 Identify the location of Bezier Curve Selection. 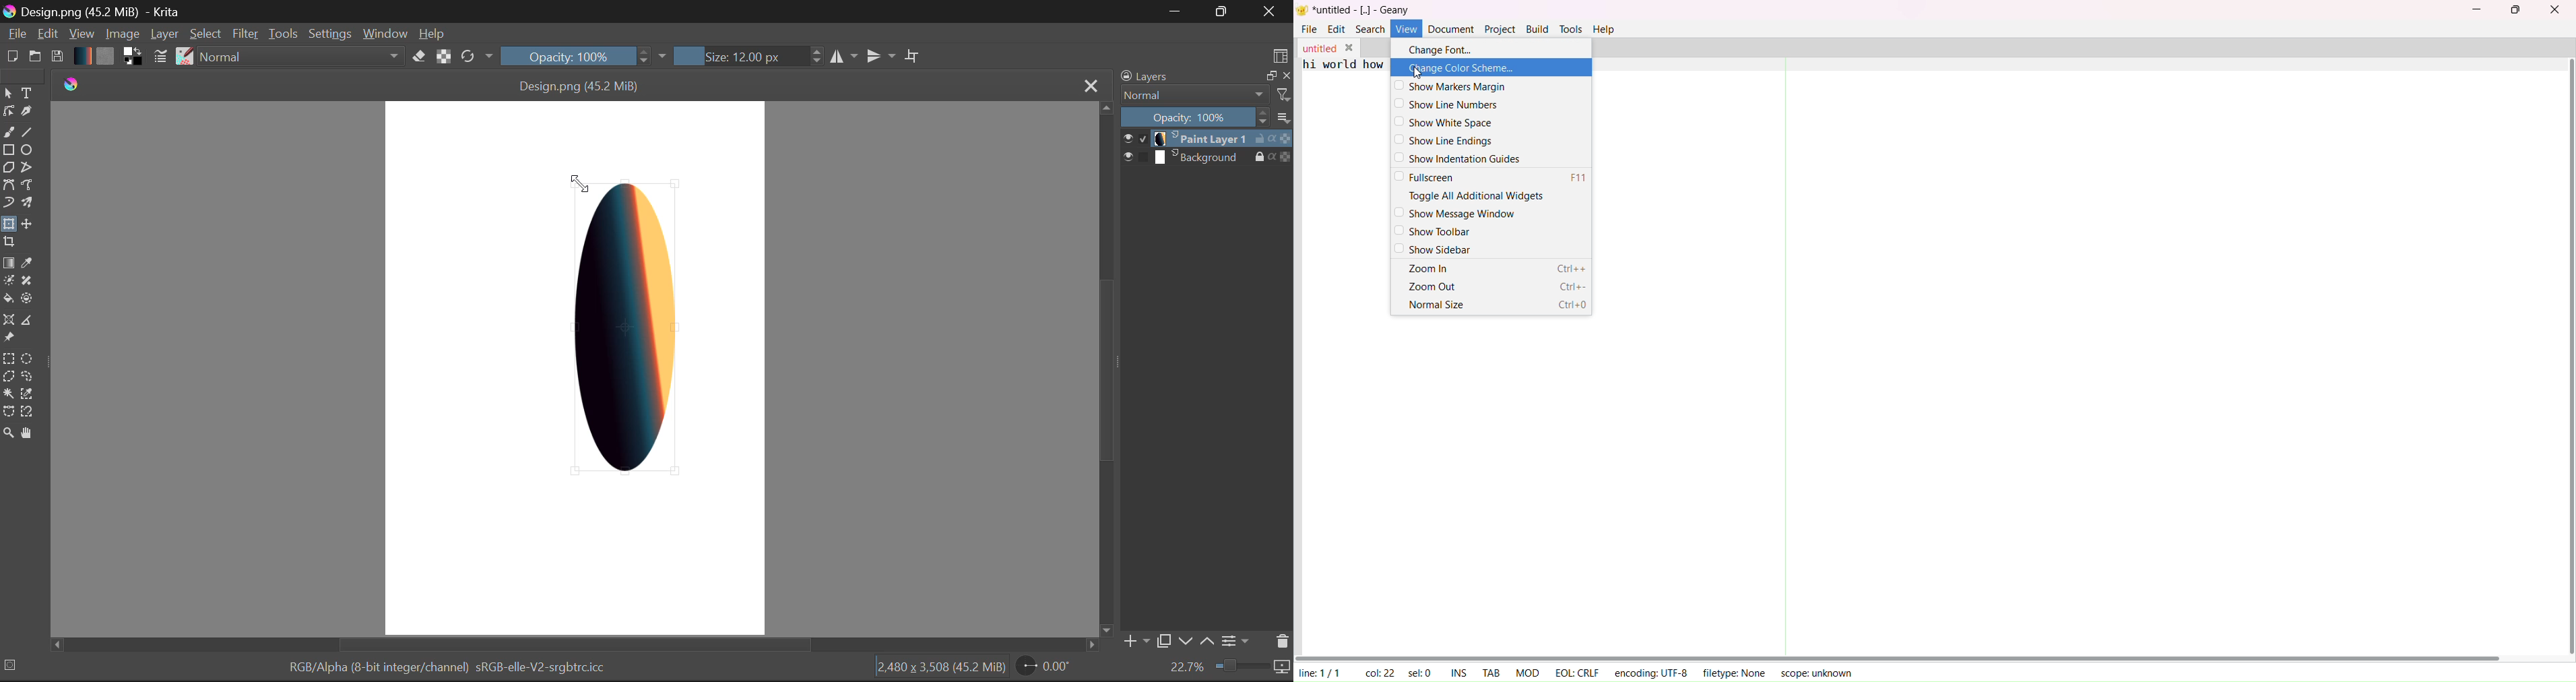
(8, 413).